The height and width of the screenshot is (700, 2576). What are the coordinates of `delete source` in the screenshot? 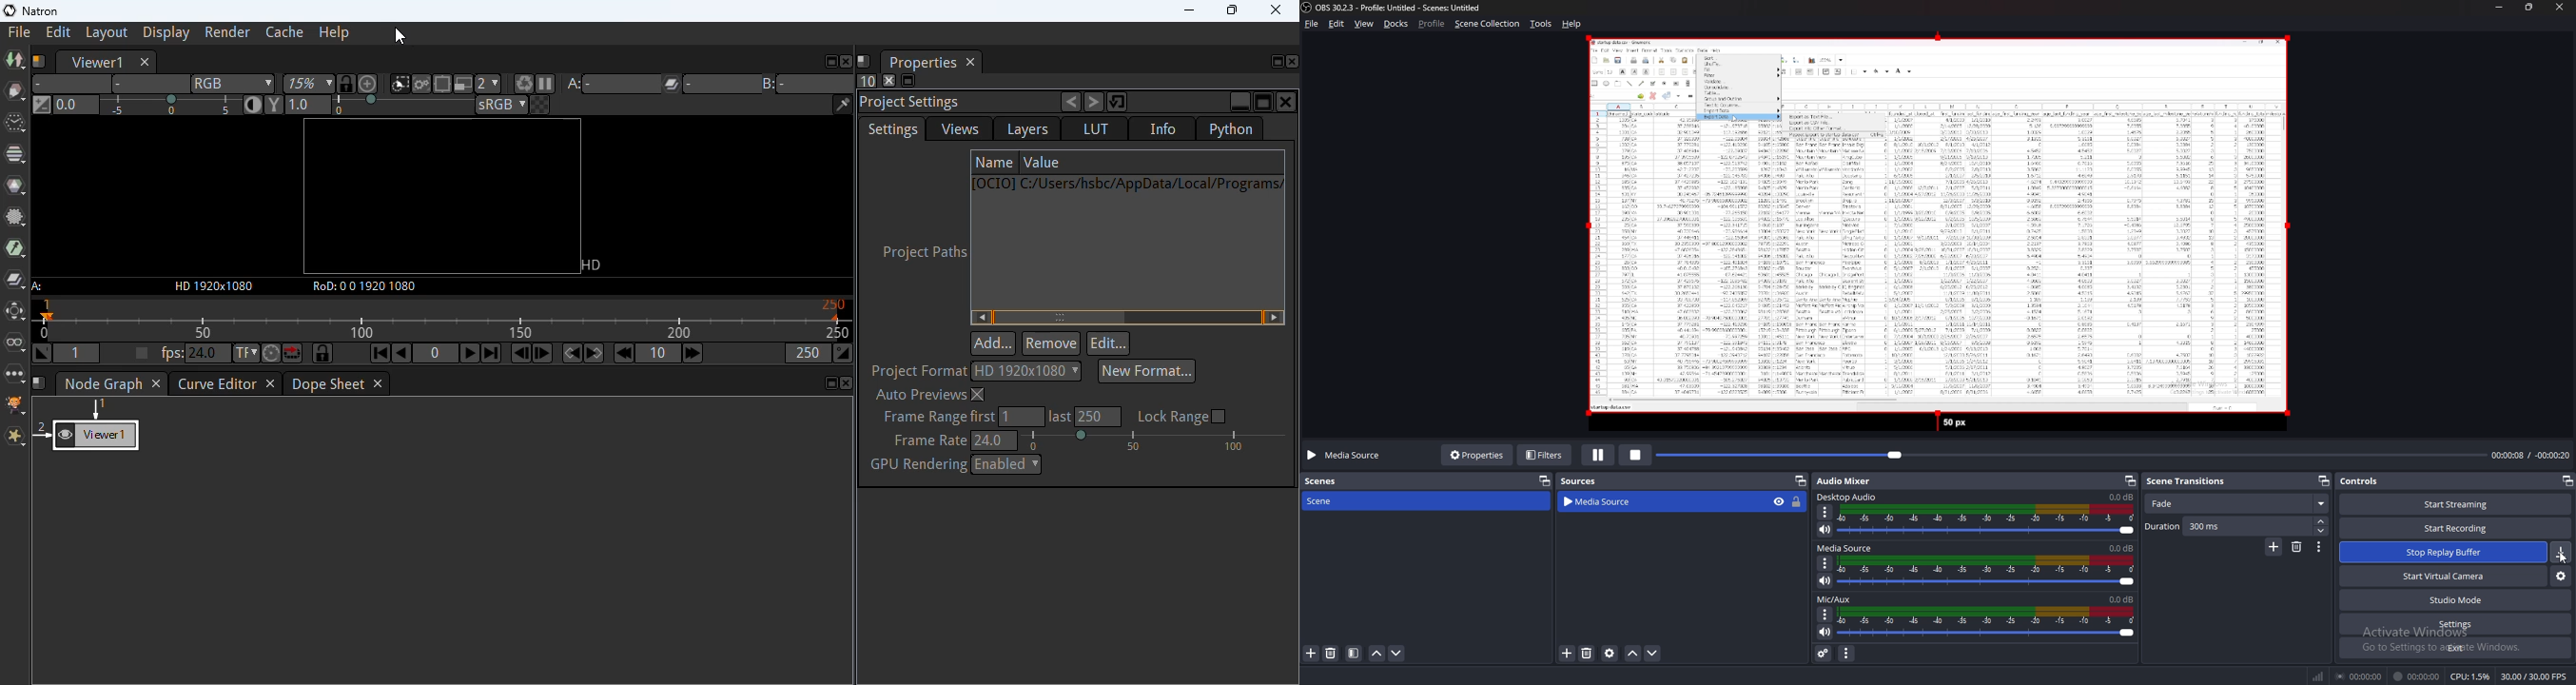 It's located at (1587, 652).